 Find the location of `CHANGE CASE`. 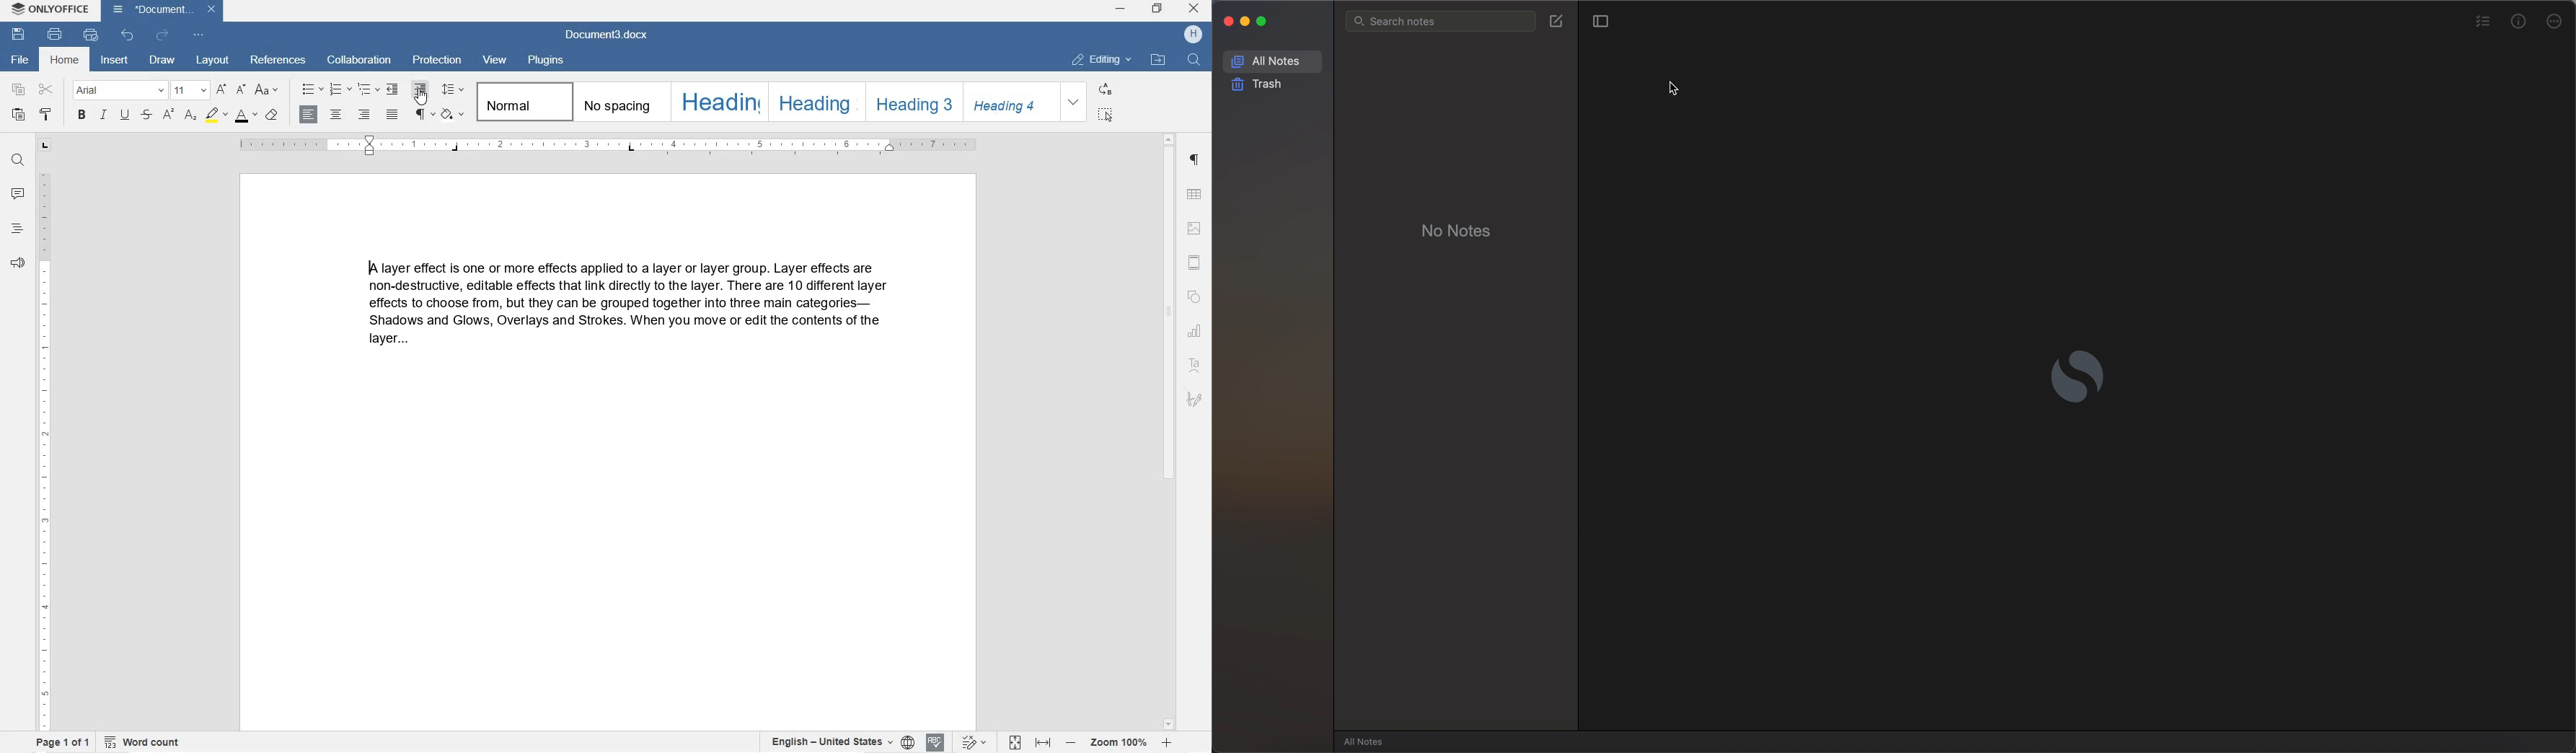

CHANGE CASE is located at coordinates (269, 91).